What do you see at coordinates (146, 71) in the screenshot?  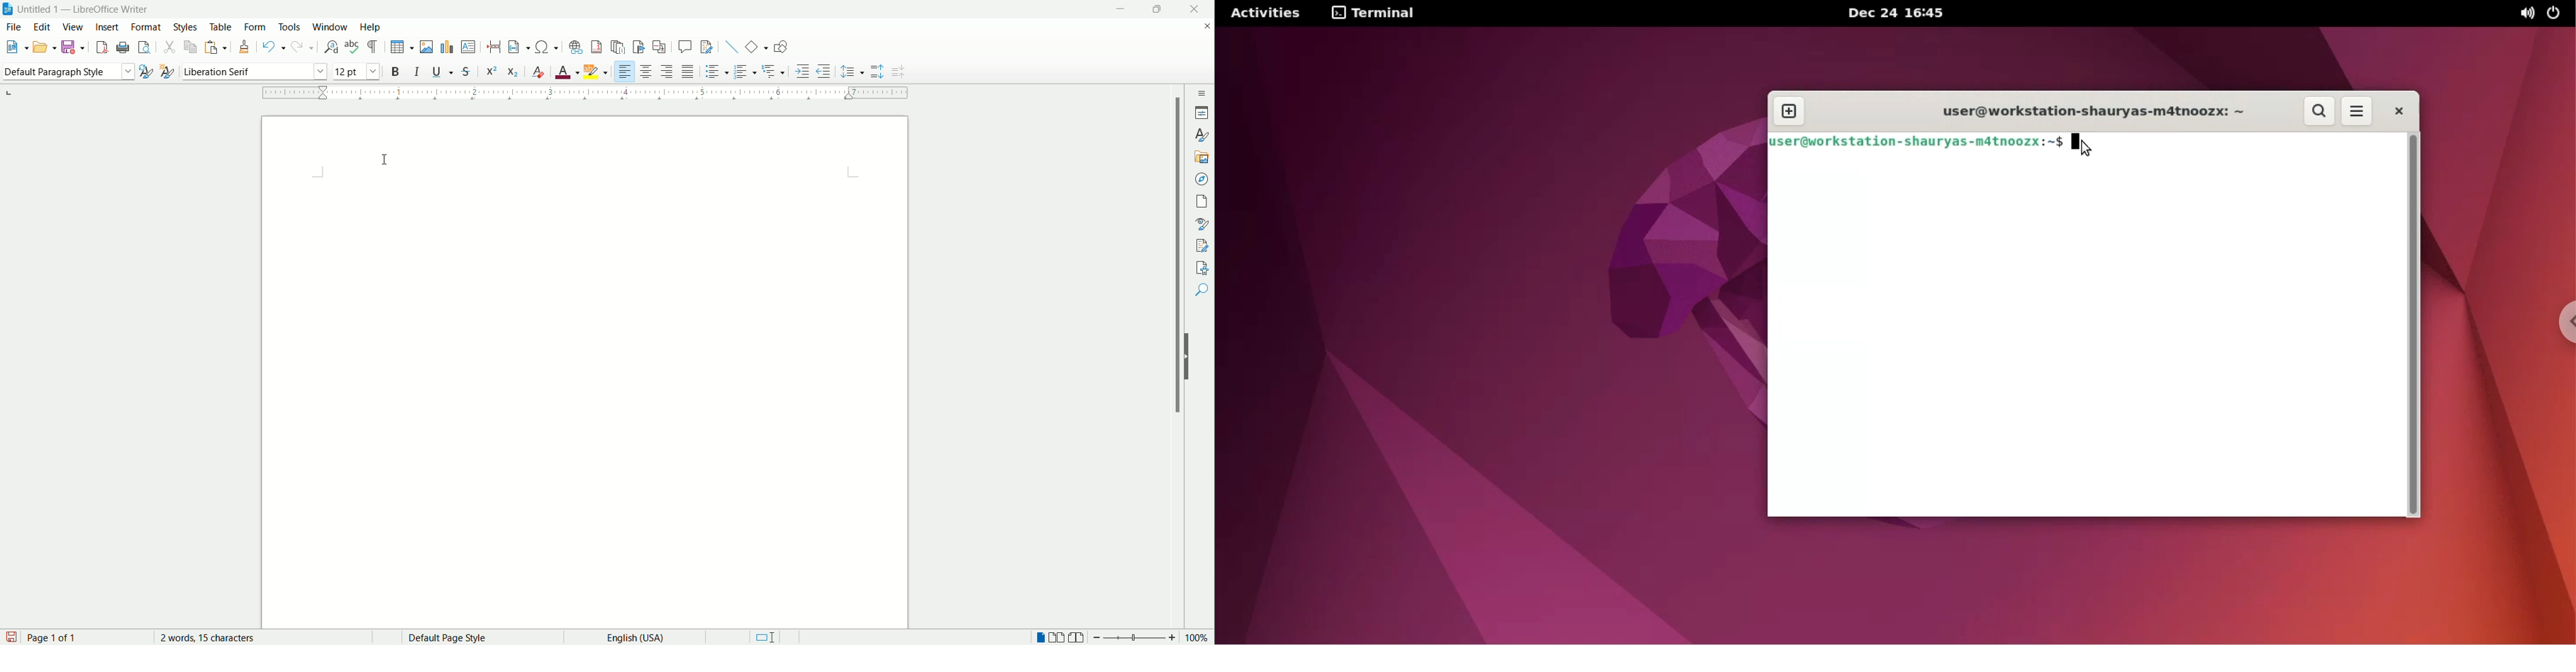 I see `update style` at bounding box center [146, 71].